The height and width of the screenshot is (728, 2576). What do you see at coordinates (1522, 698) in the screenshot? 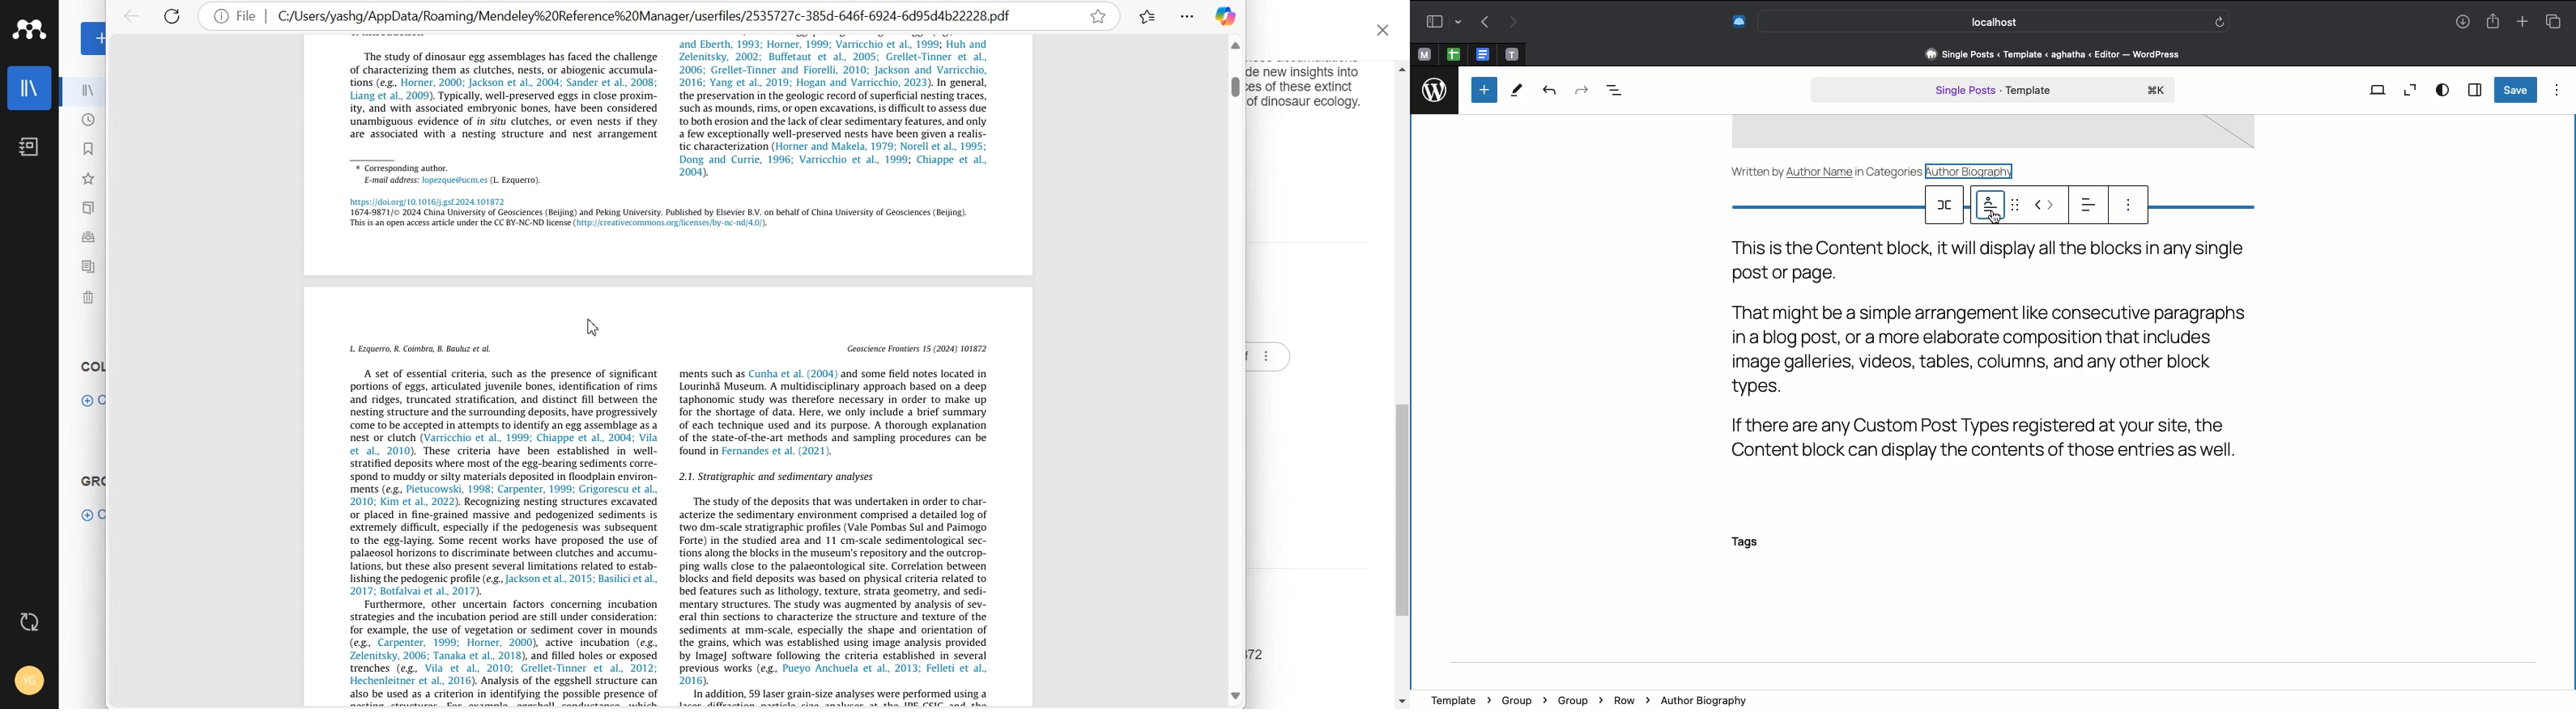
I see `Group` at bounding box center [1522, 698].